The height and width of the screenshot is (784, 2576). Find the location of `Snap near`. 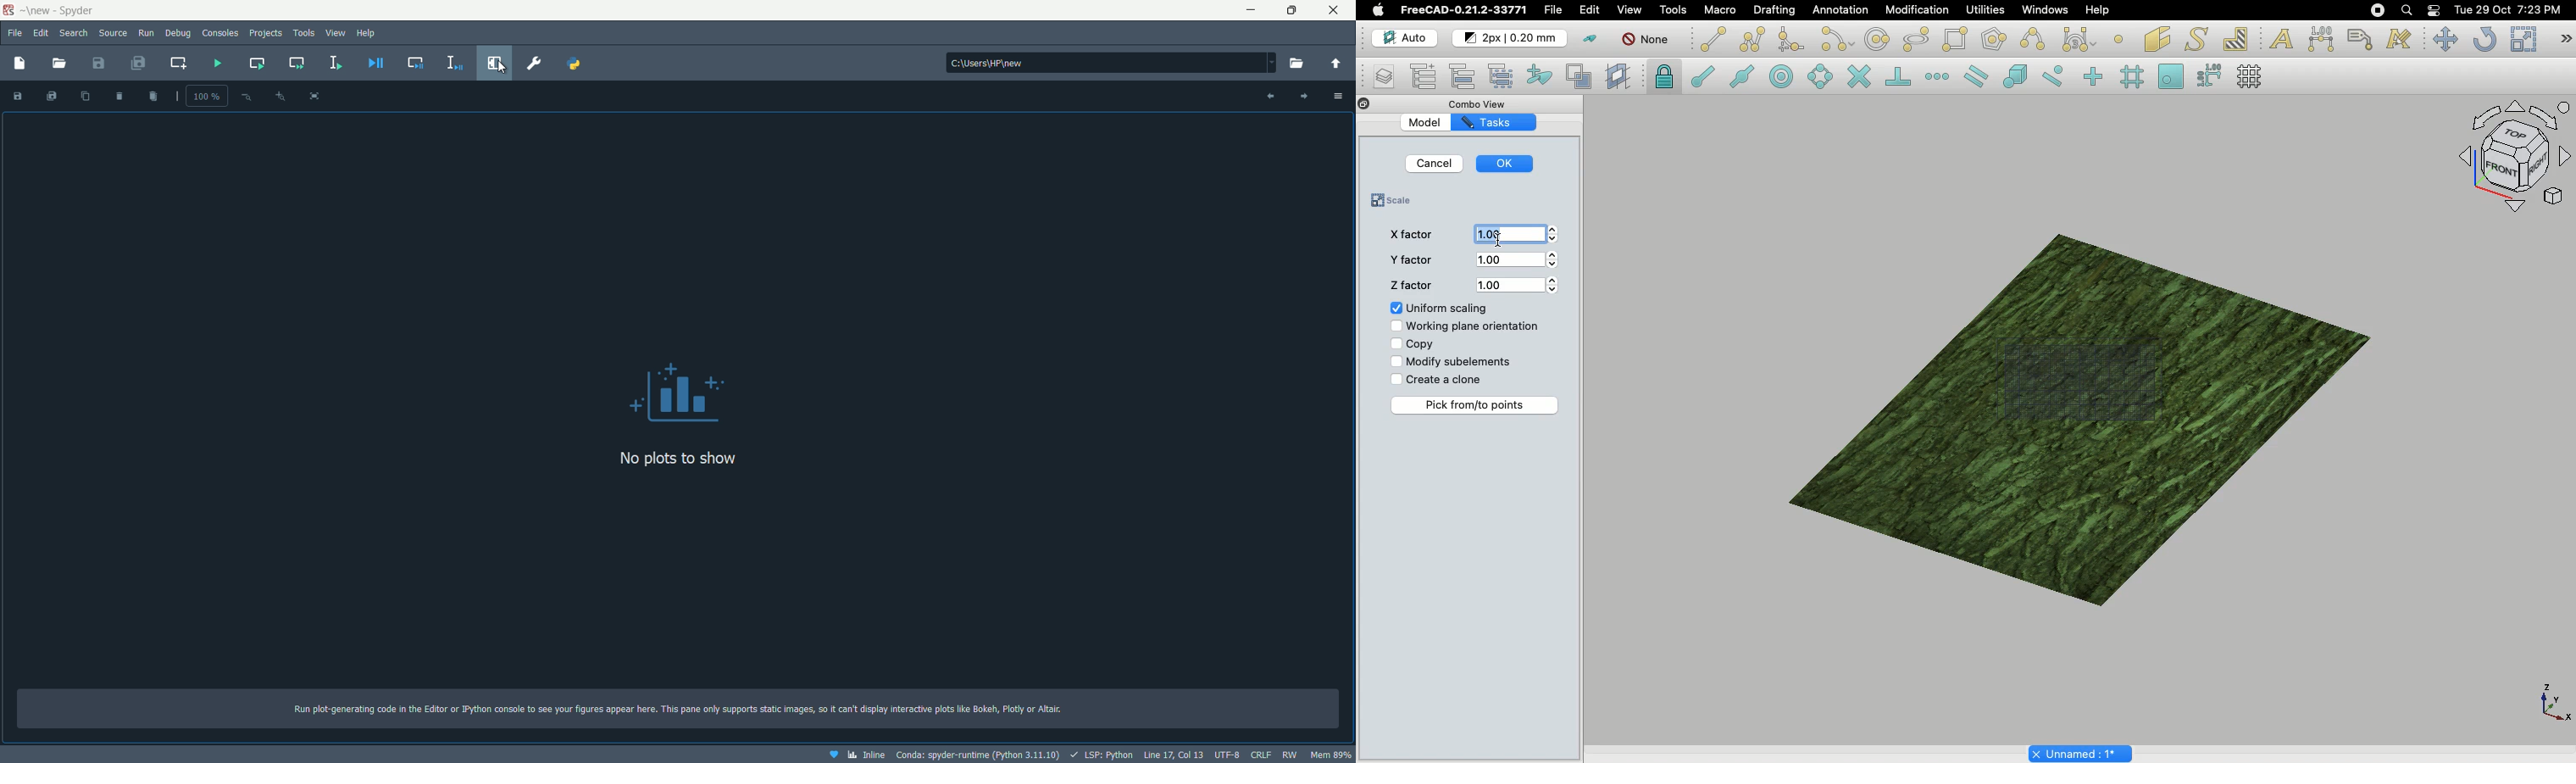

Snap near is located at coordinates (2052, 77).